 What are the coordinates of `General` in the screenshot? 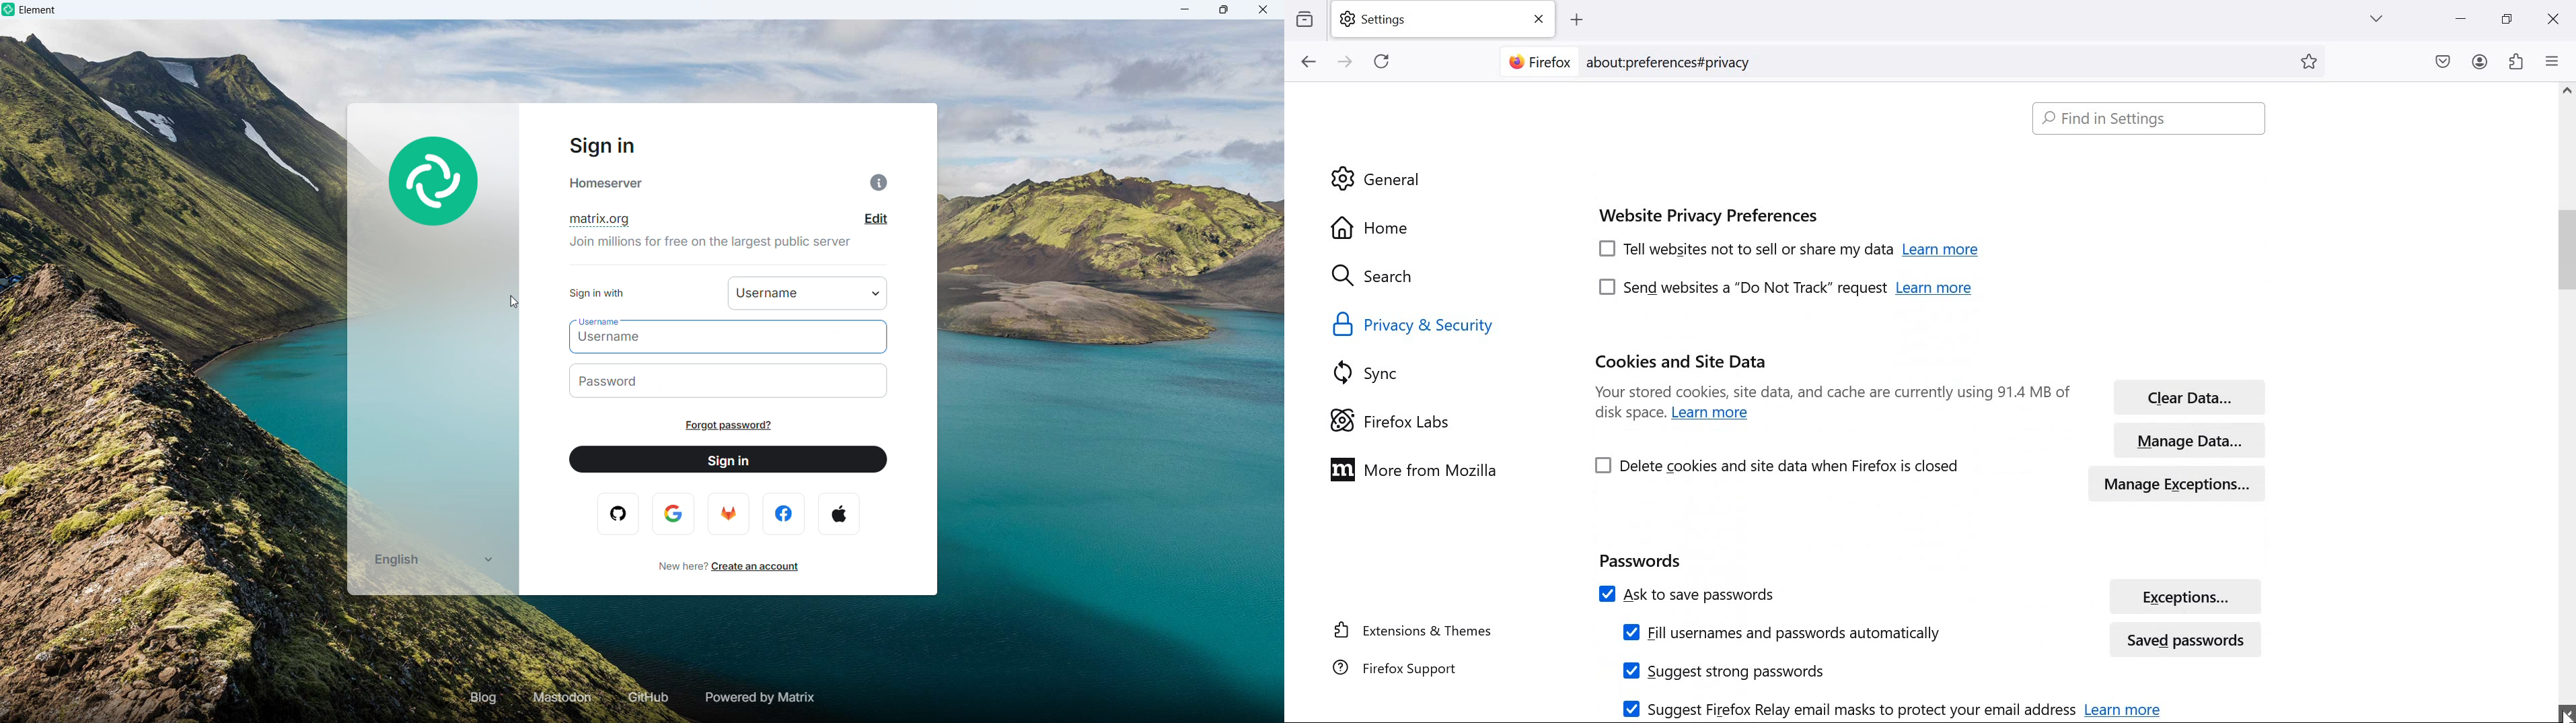 It's located at (1380, 178).